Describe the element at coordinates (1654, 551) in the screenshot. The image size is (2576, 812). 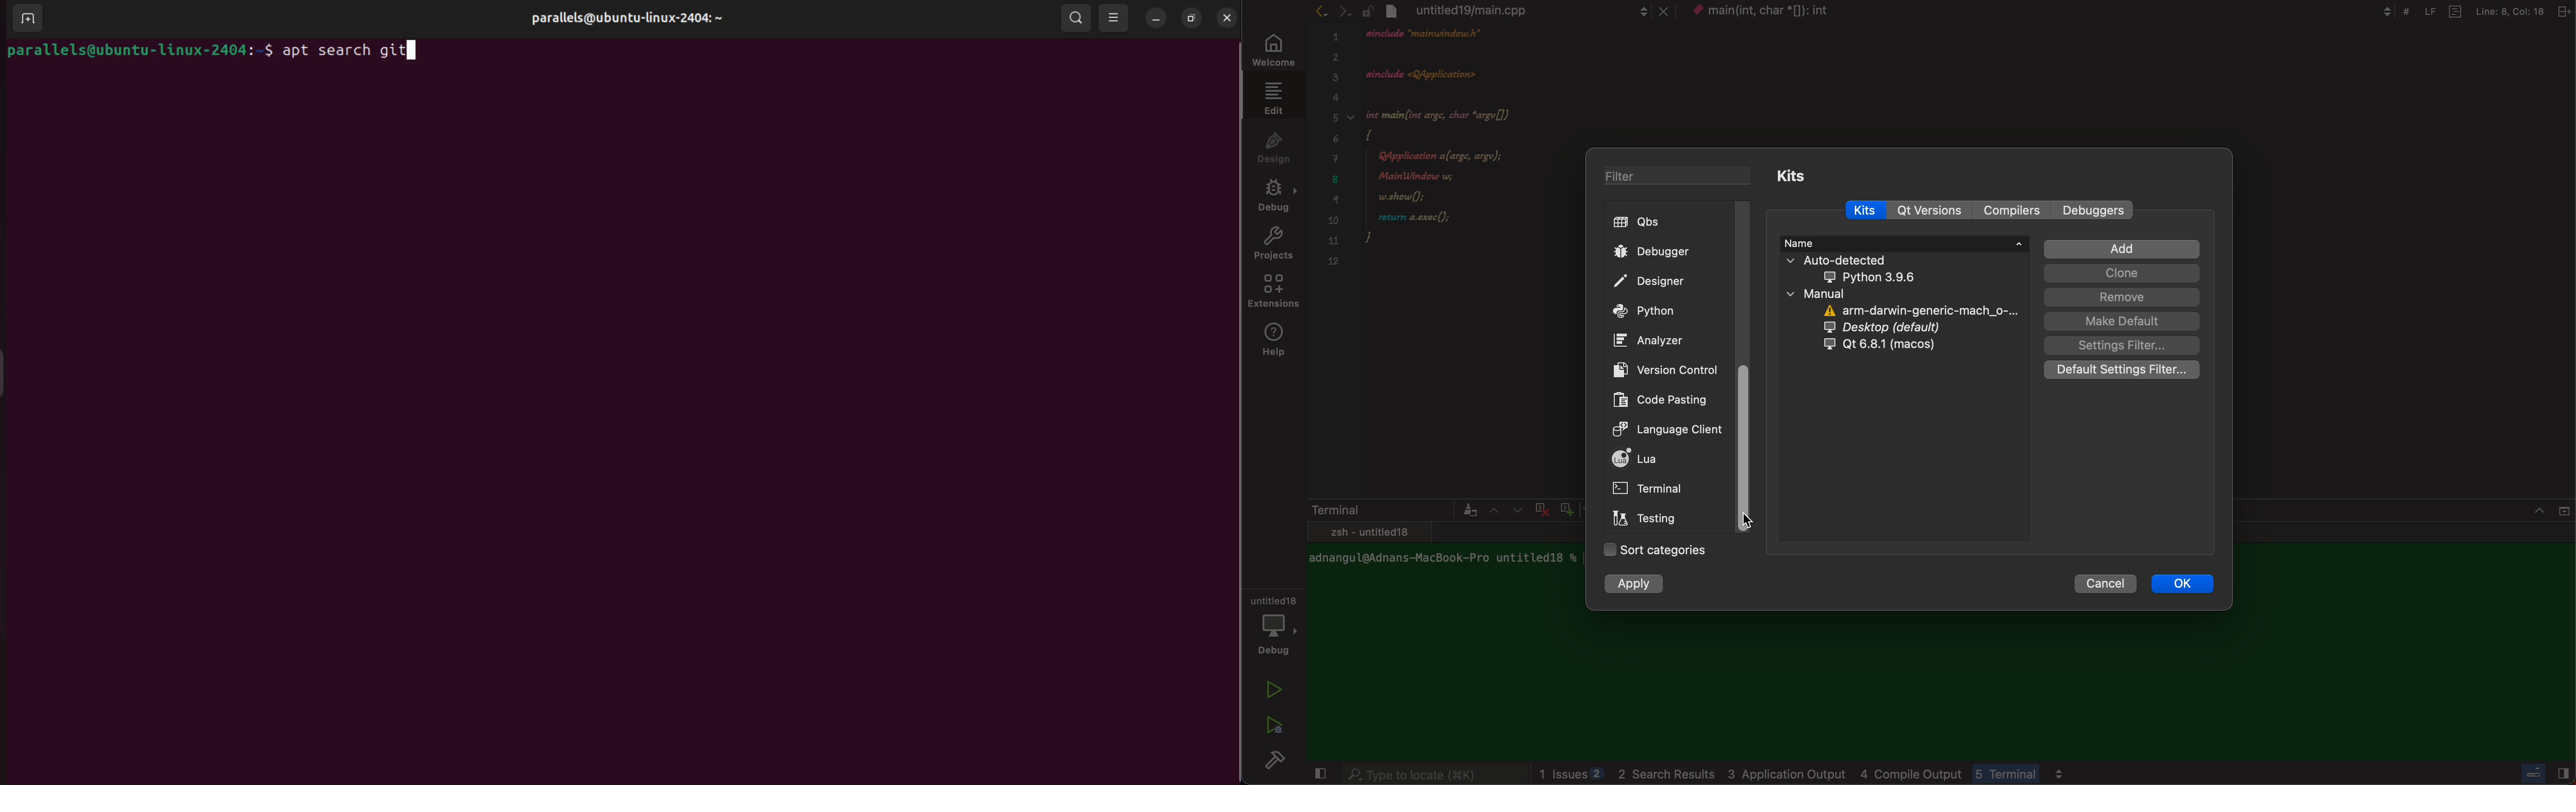
I see `categories` at that location.